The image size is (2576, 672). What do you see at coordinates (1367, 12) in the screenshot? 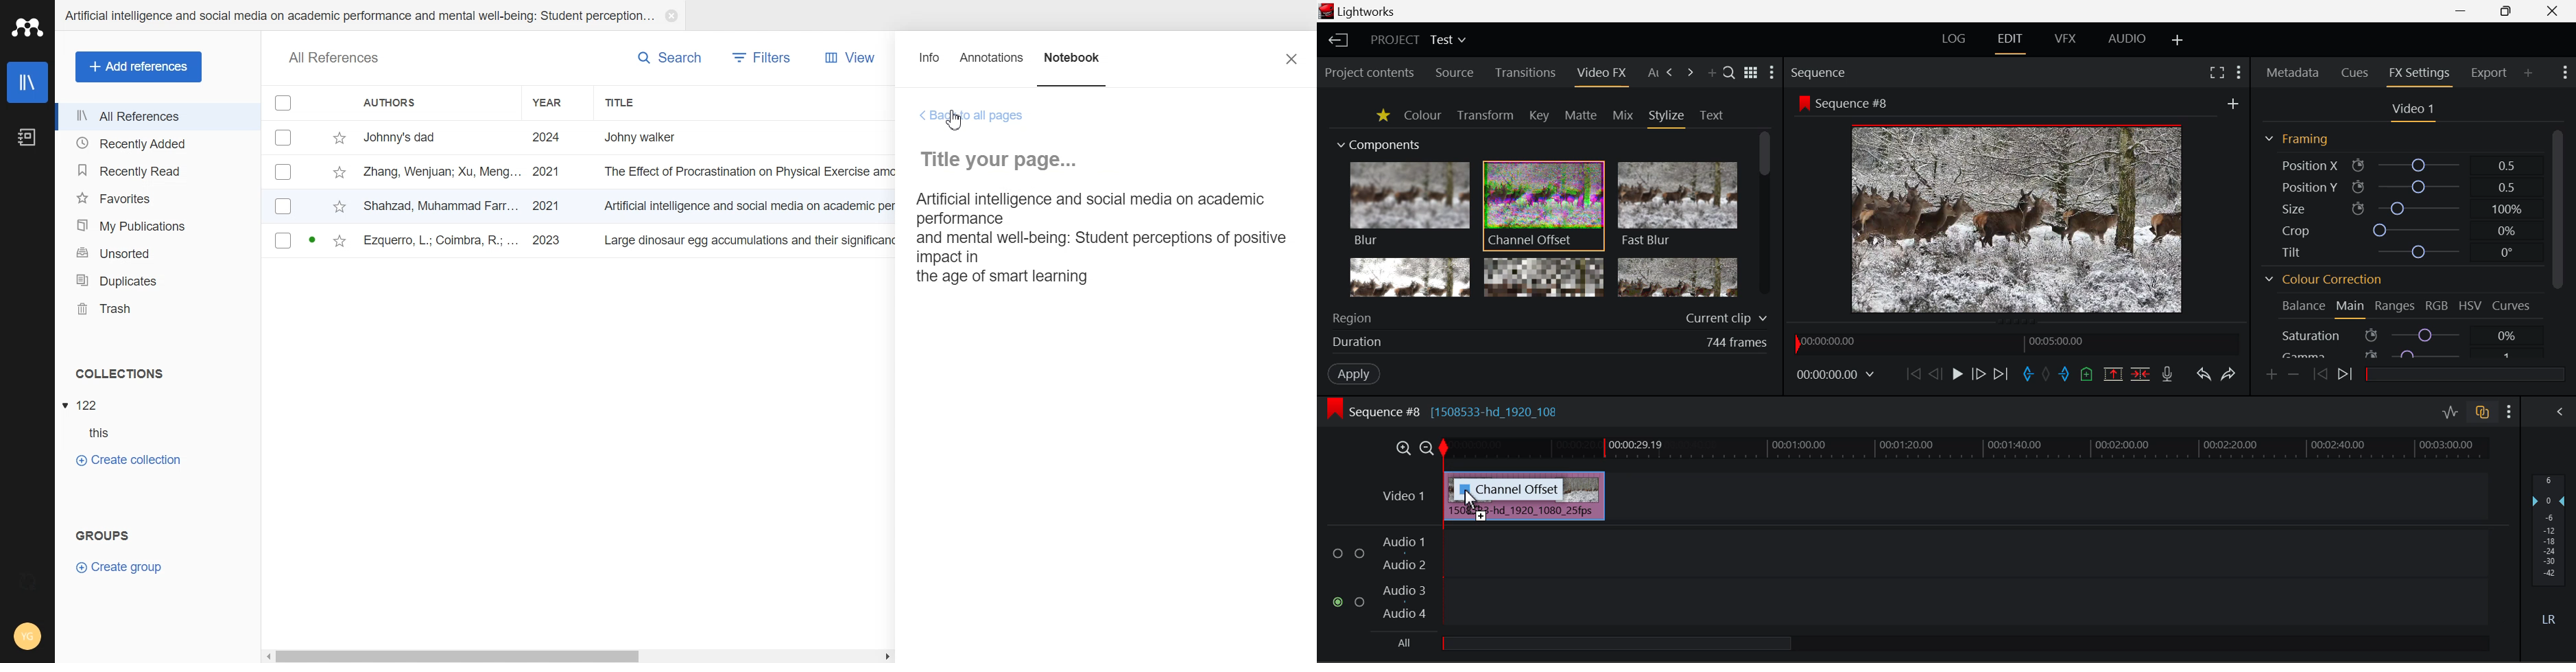
I see `Window Title` at bounding box center [1367, 12].